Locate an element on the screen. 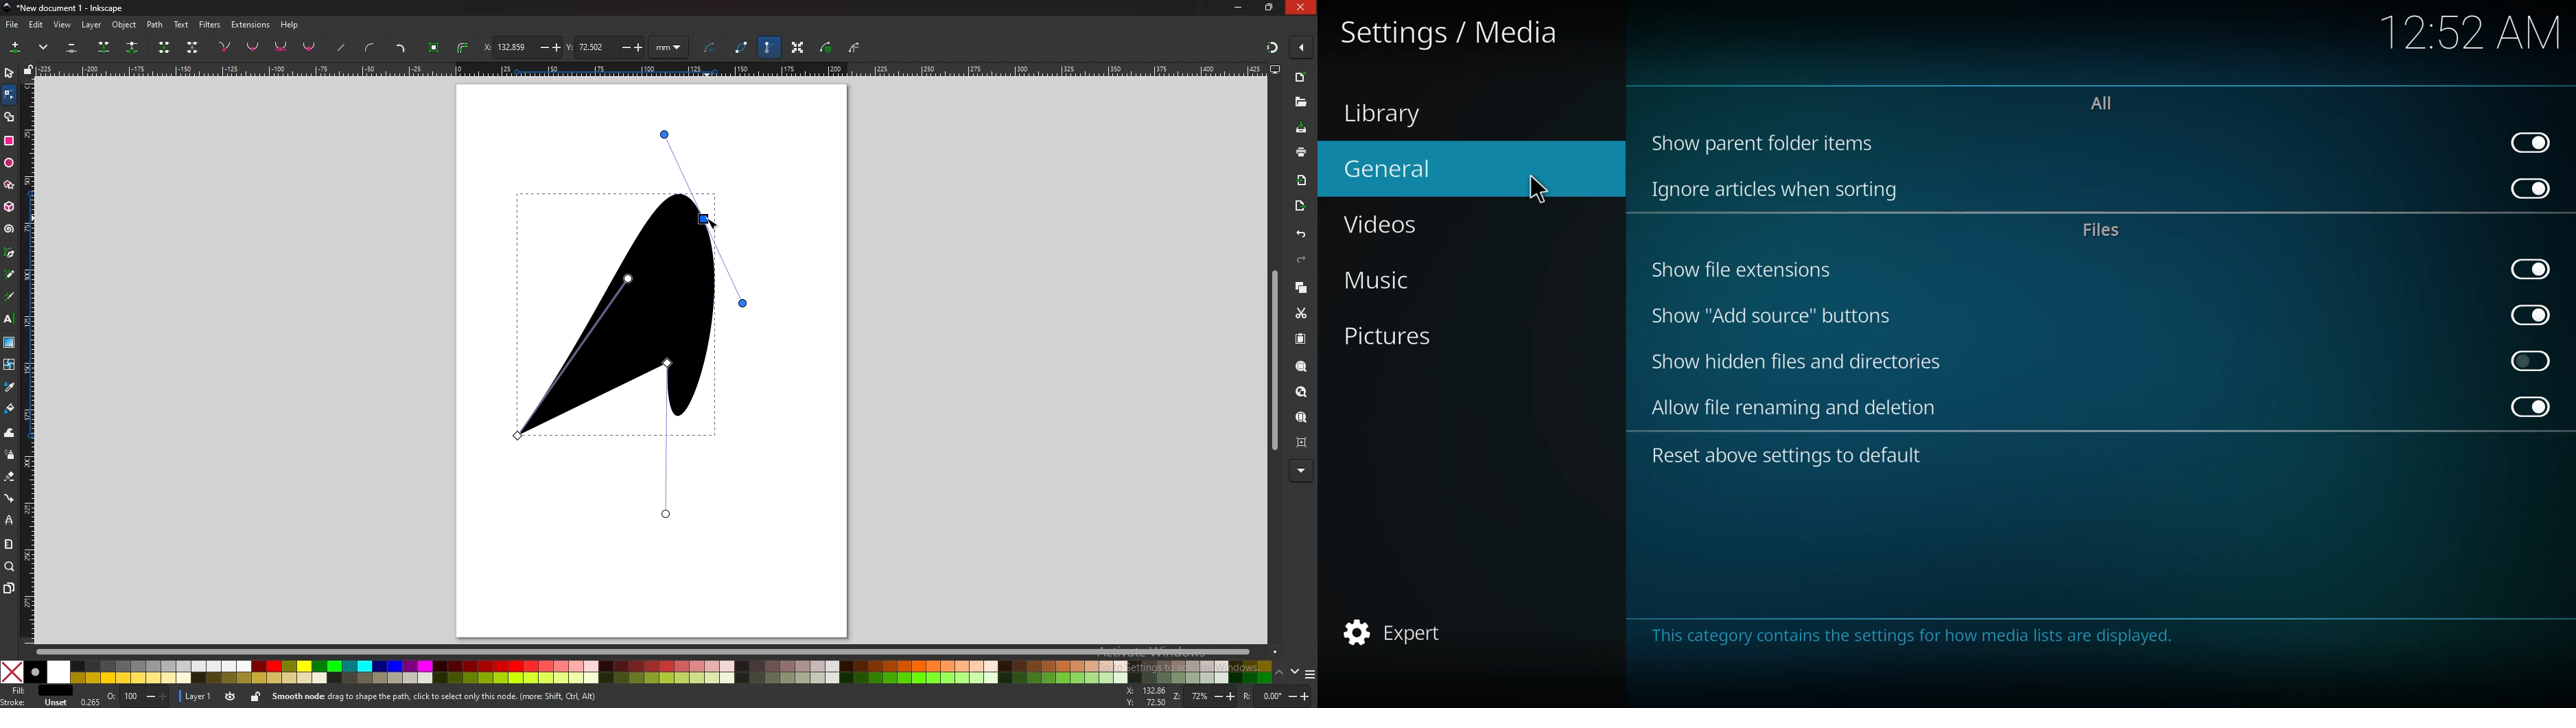 The height and width of the screenshot is (728, 2576). filters is located at coordinates (210, 25).